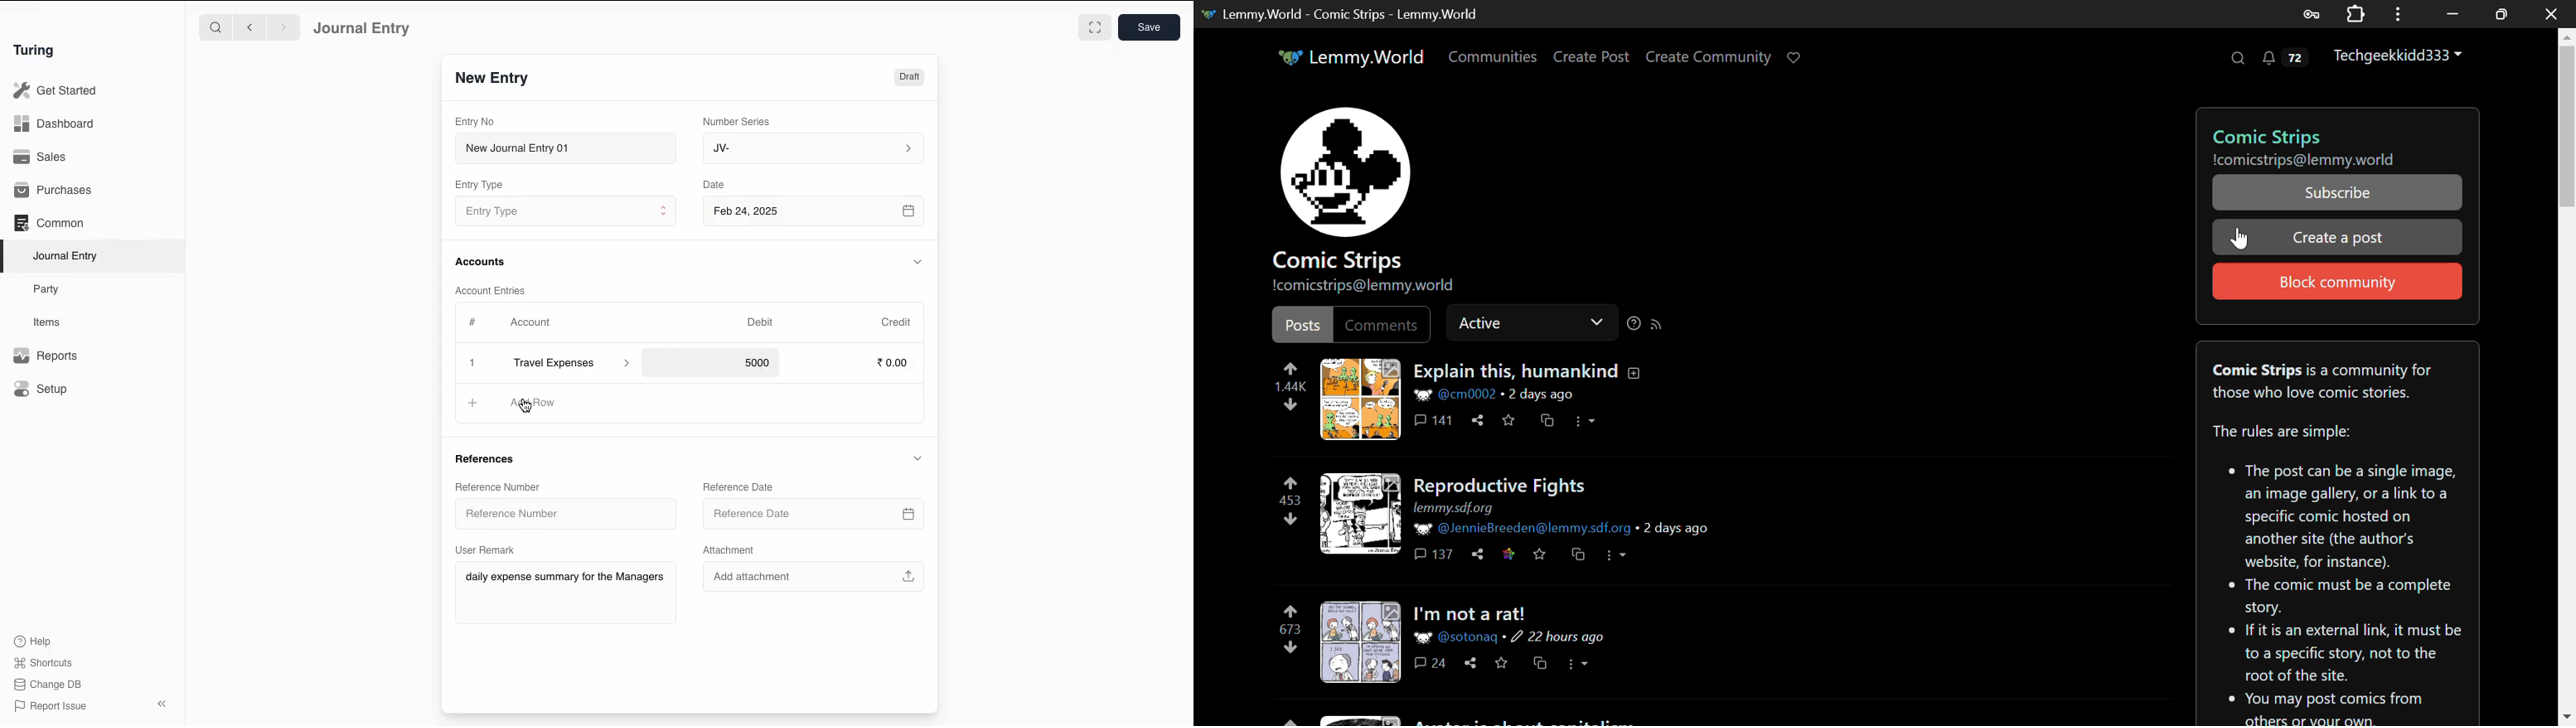 The image size is (2576, 728). I want to click on Post Vote Counter, so click(1291, 627).